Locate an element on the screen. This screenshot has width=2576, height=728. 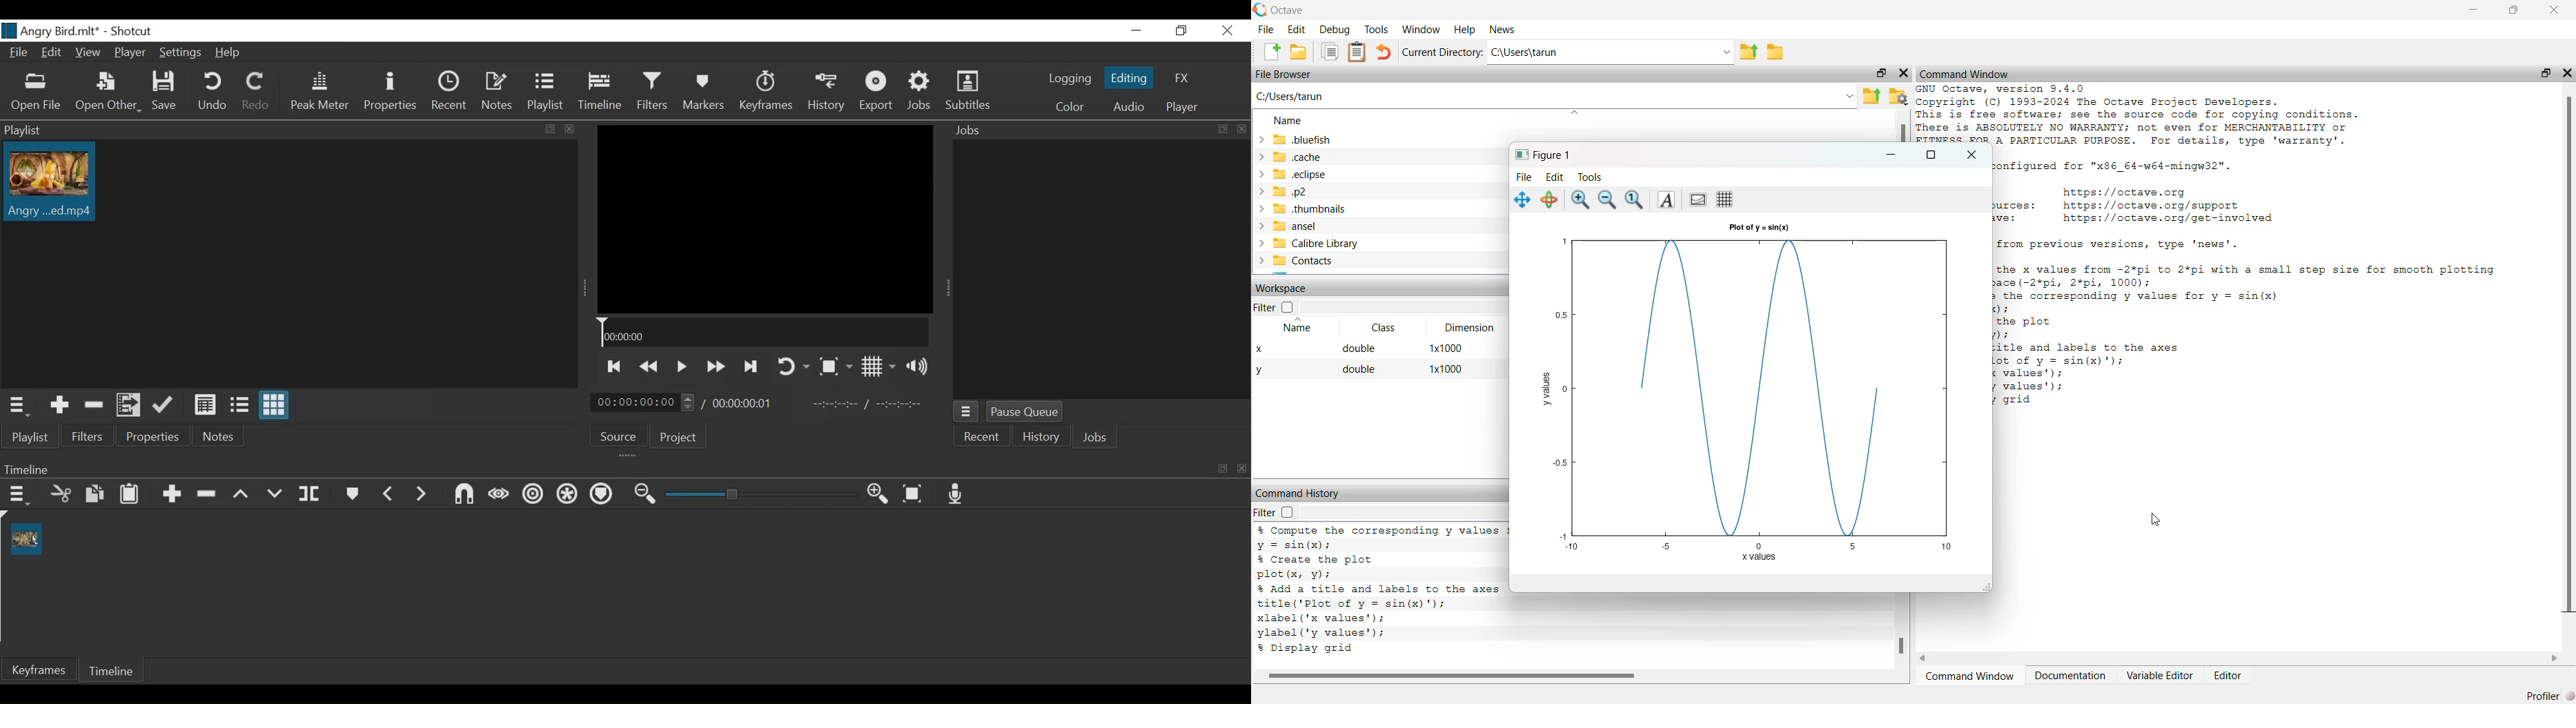
Figure 1 is located at coordinates (1544, 155).